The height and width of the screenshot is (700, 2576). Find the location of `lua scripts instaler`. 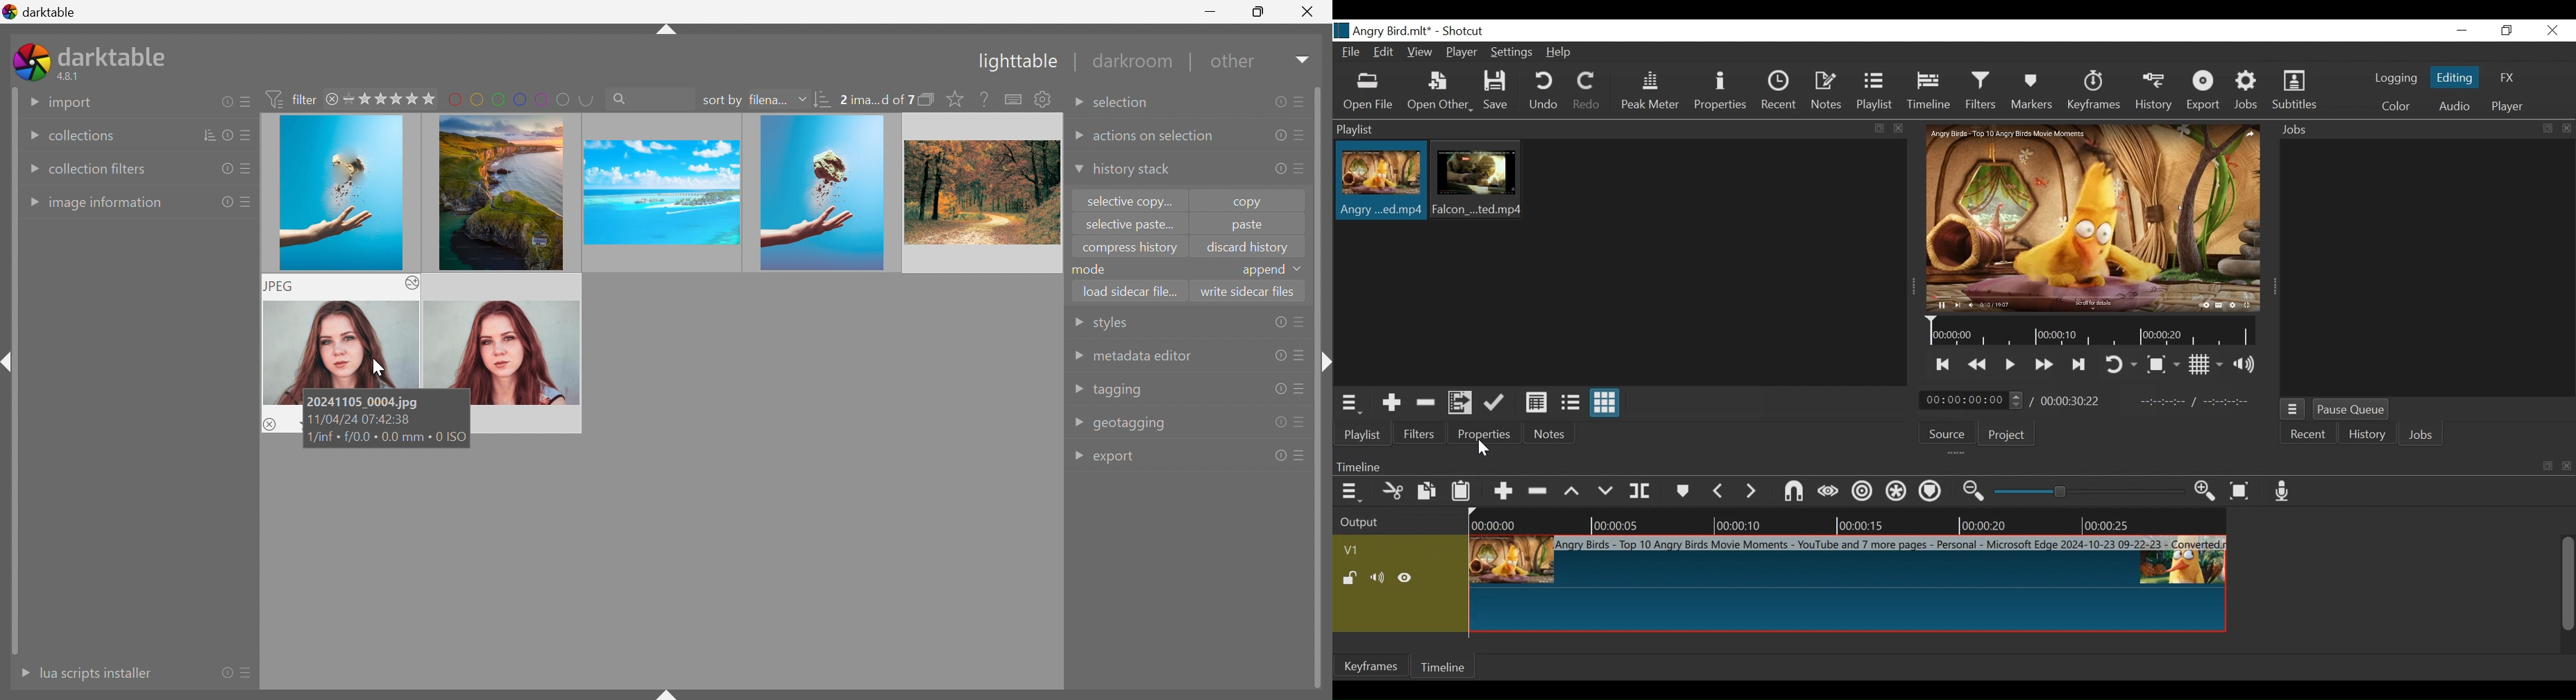

lua scripts instaler is located at coordinates (95, 673).